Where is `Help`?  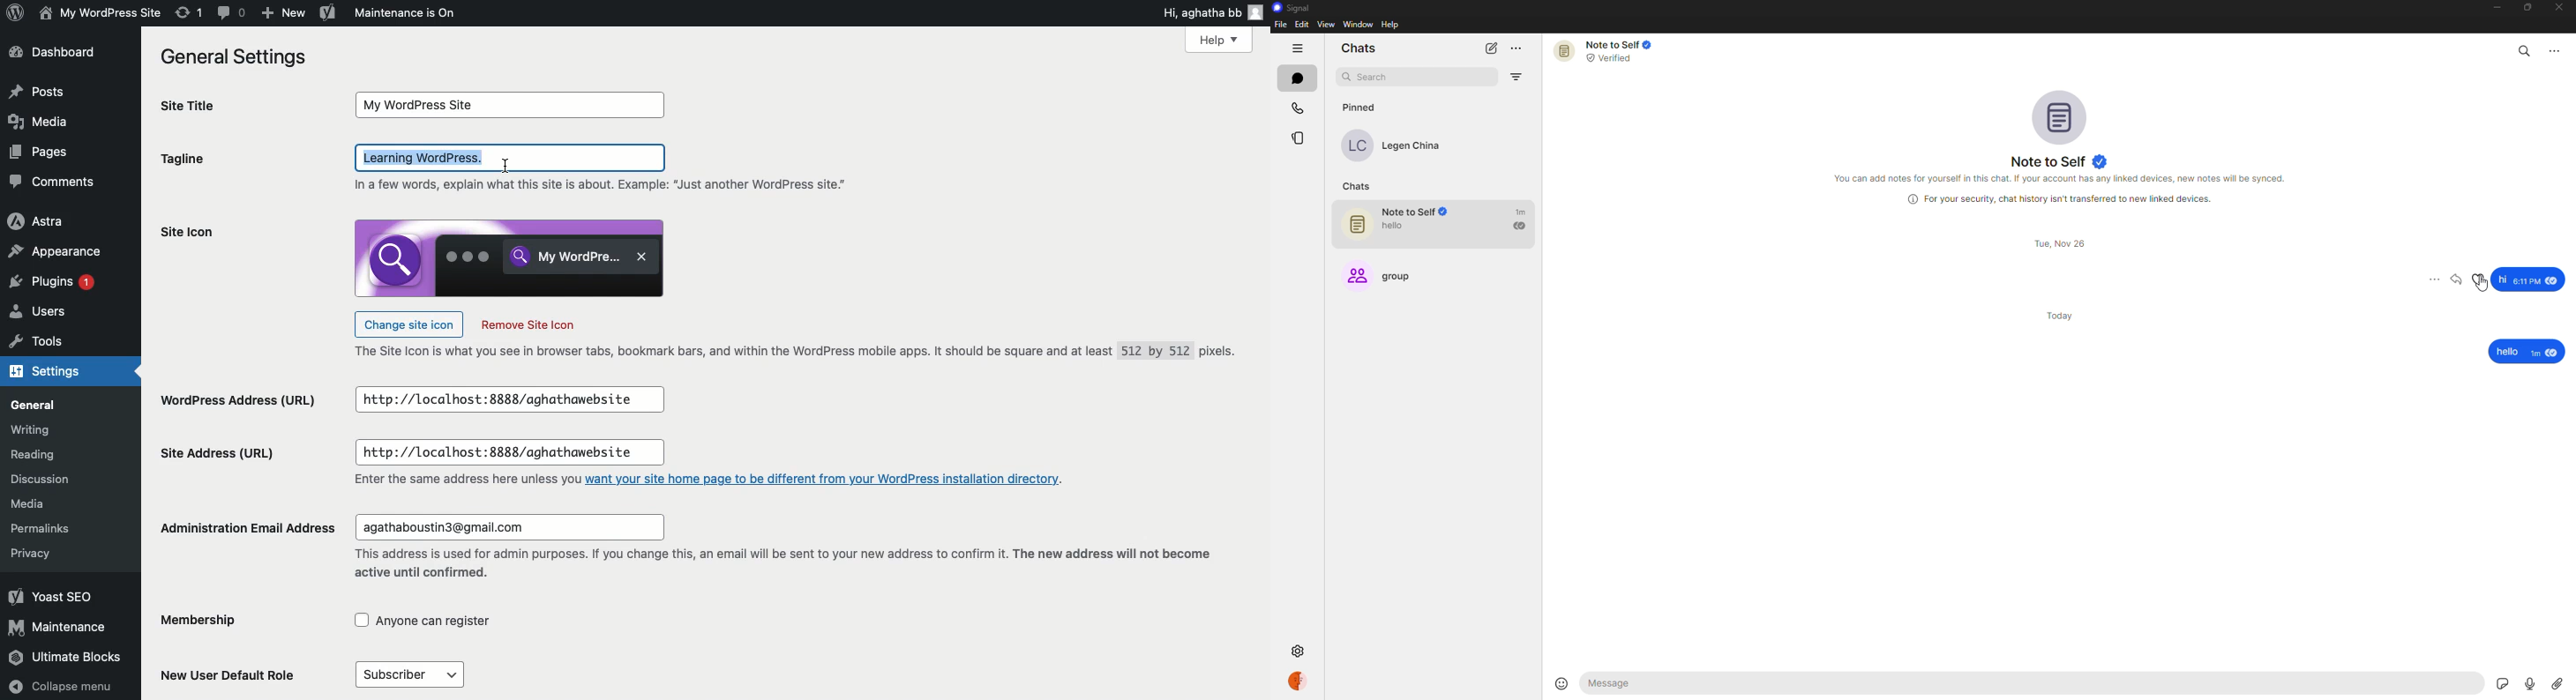 Help is located at coordinates (1218, 39).